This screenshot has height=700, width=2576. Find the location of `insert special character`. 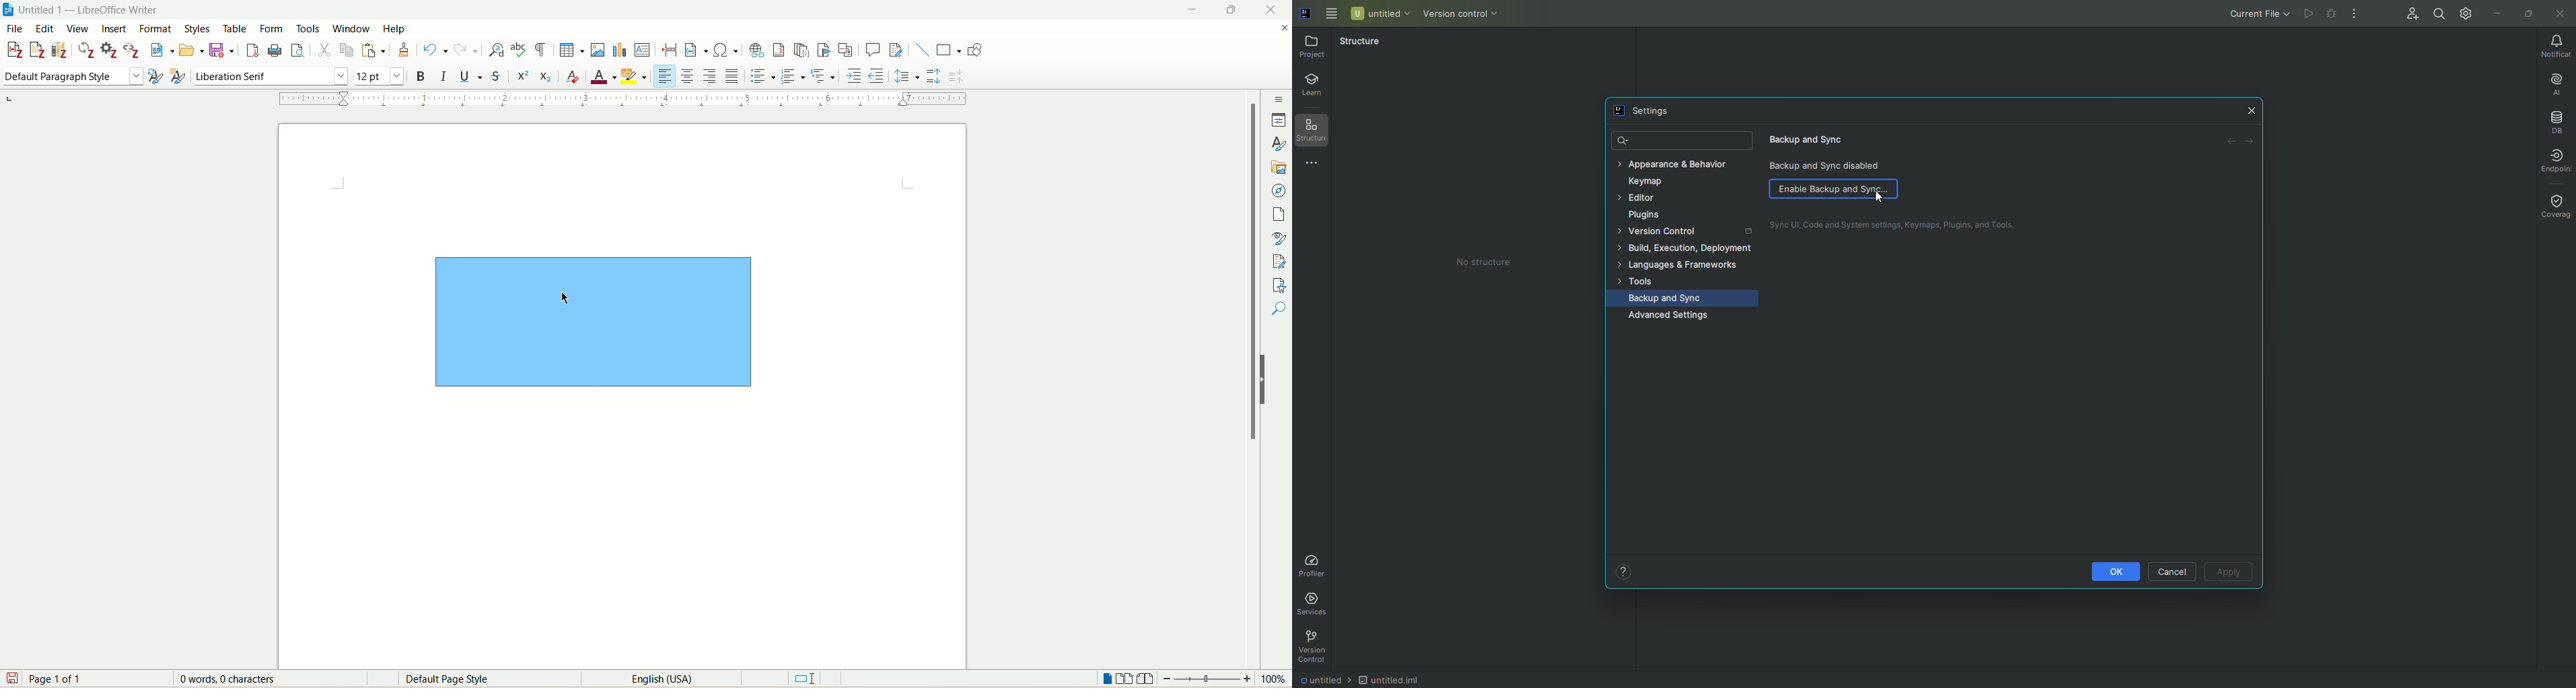

insert special character is located at coordinates (726, 50).